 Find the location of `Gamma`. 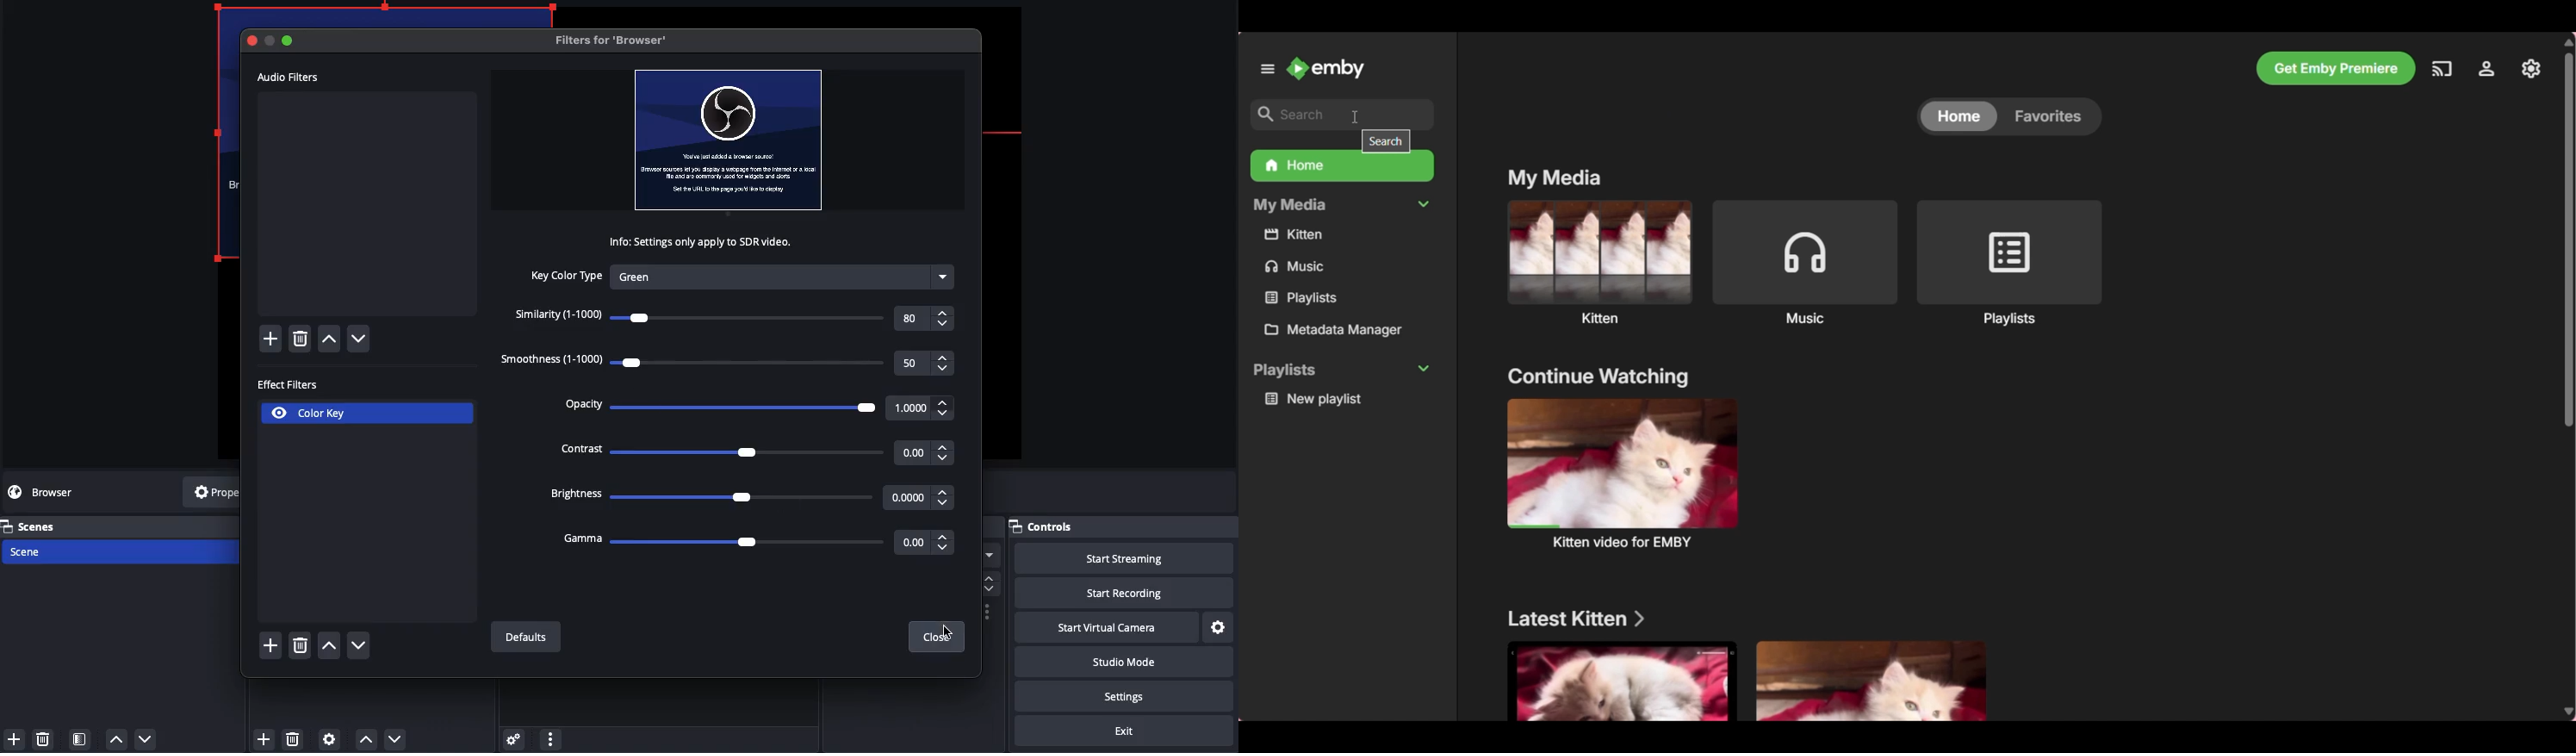

Gamma is located at coordinates (757, 542).